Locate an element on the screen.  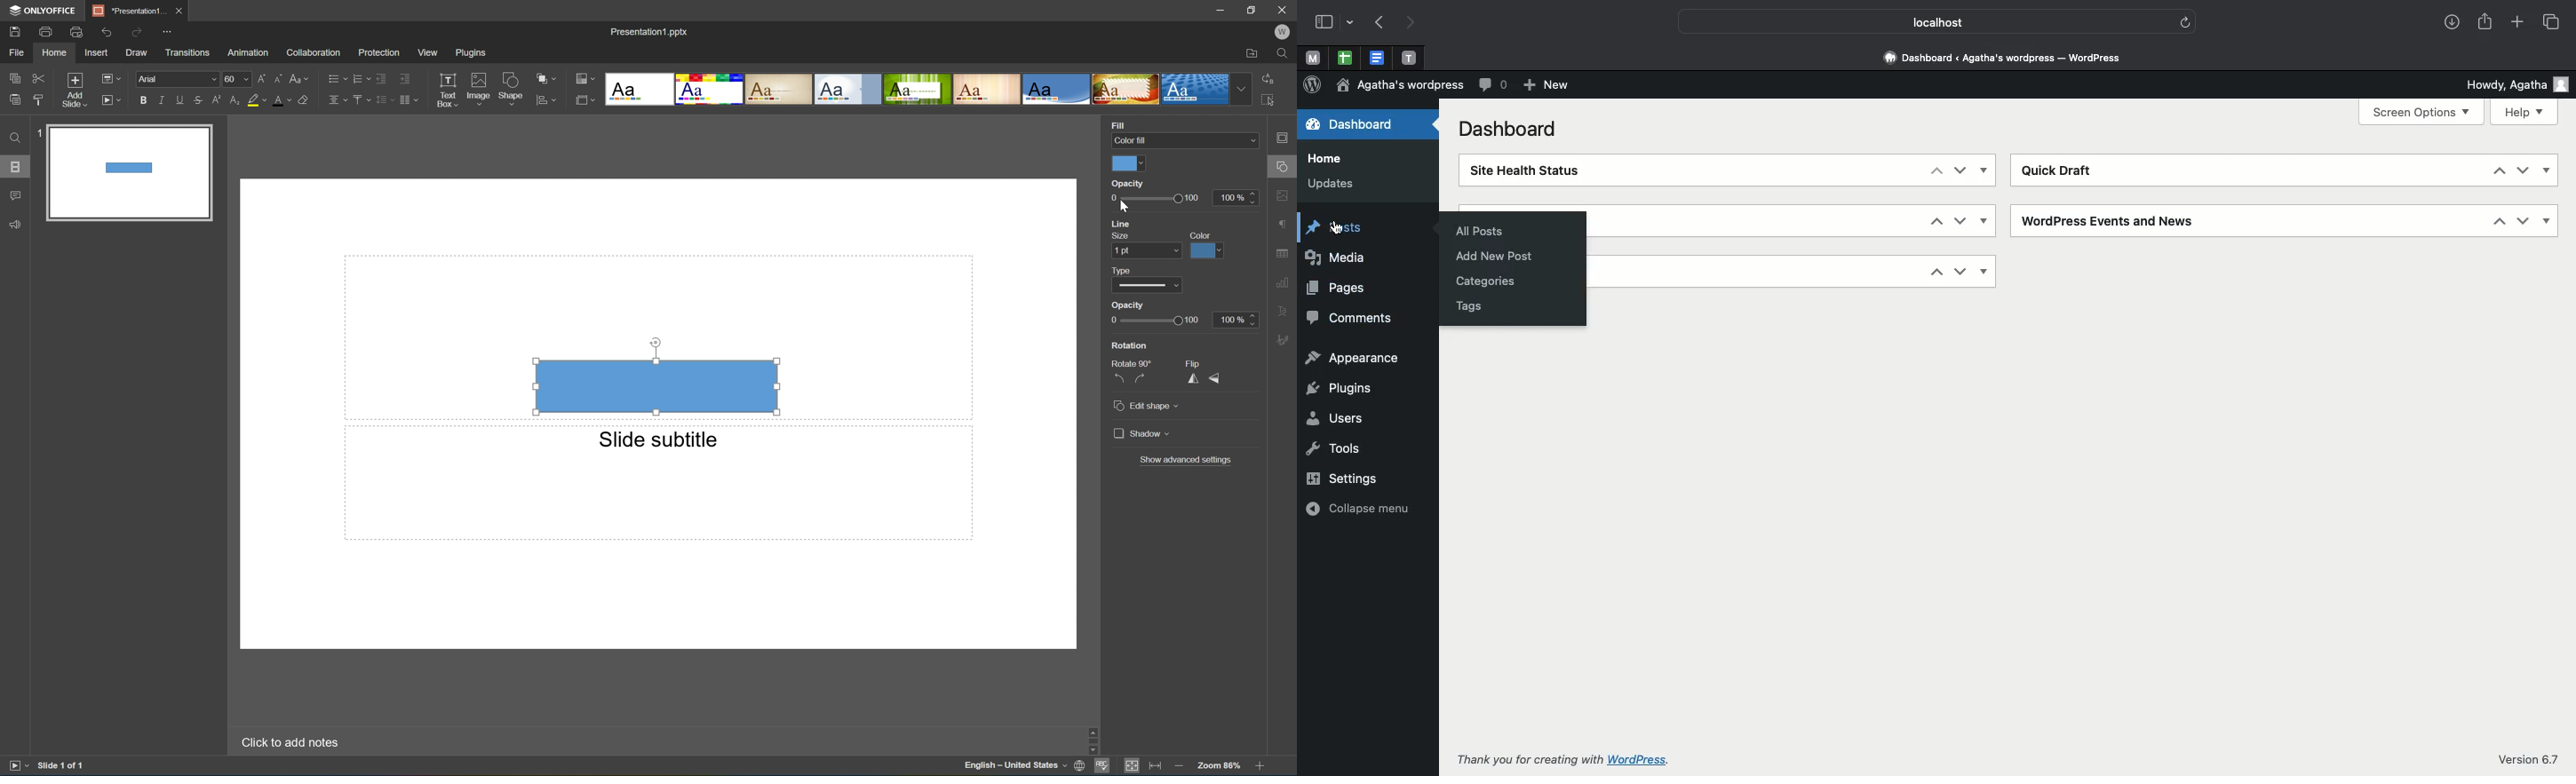
Bold is located at coordinates (142, 99).